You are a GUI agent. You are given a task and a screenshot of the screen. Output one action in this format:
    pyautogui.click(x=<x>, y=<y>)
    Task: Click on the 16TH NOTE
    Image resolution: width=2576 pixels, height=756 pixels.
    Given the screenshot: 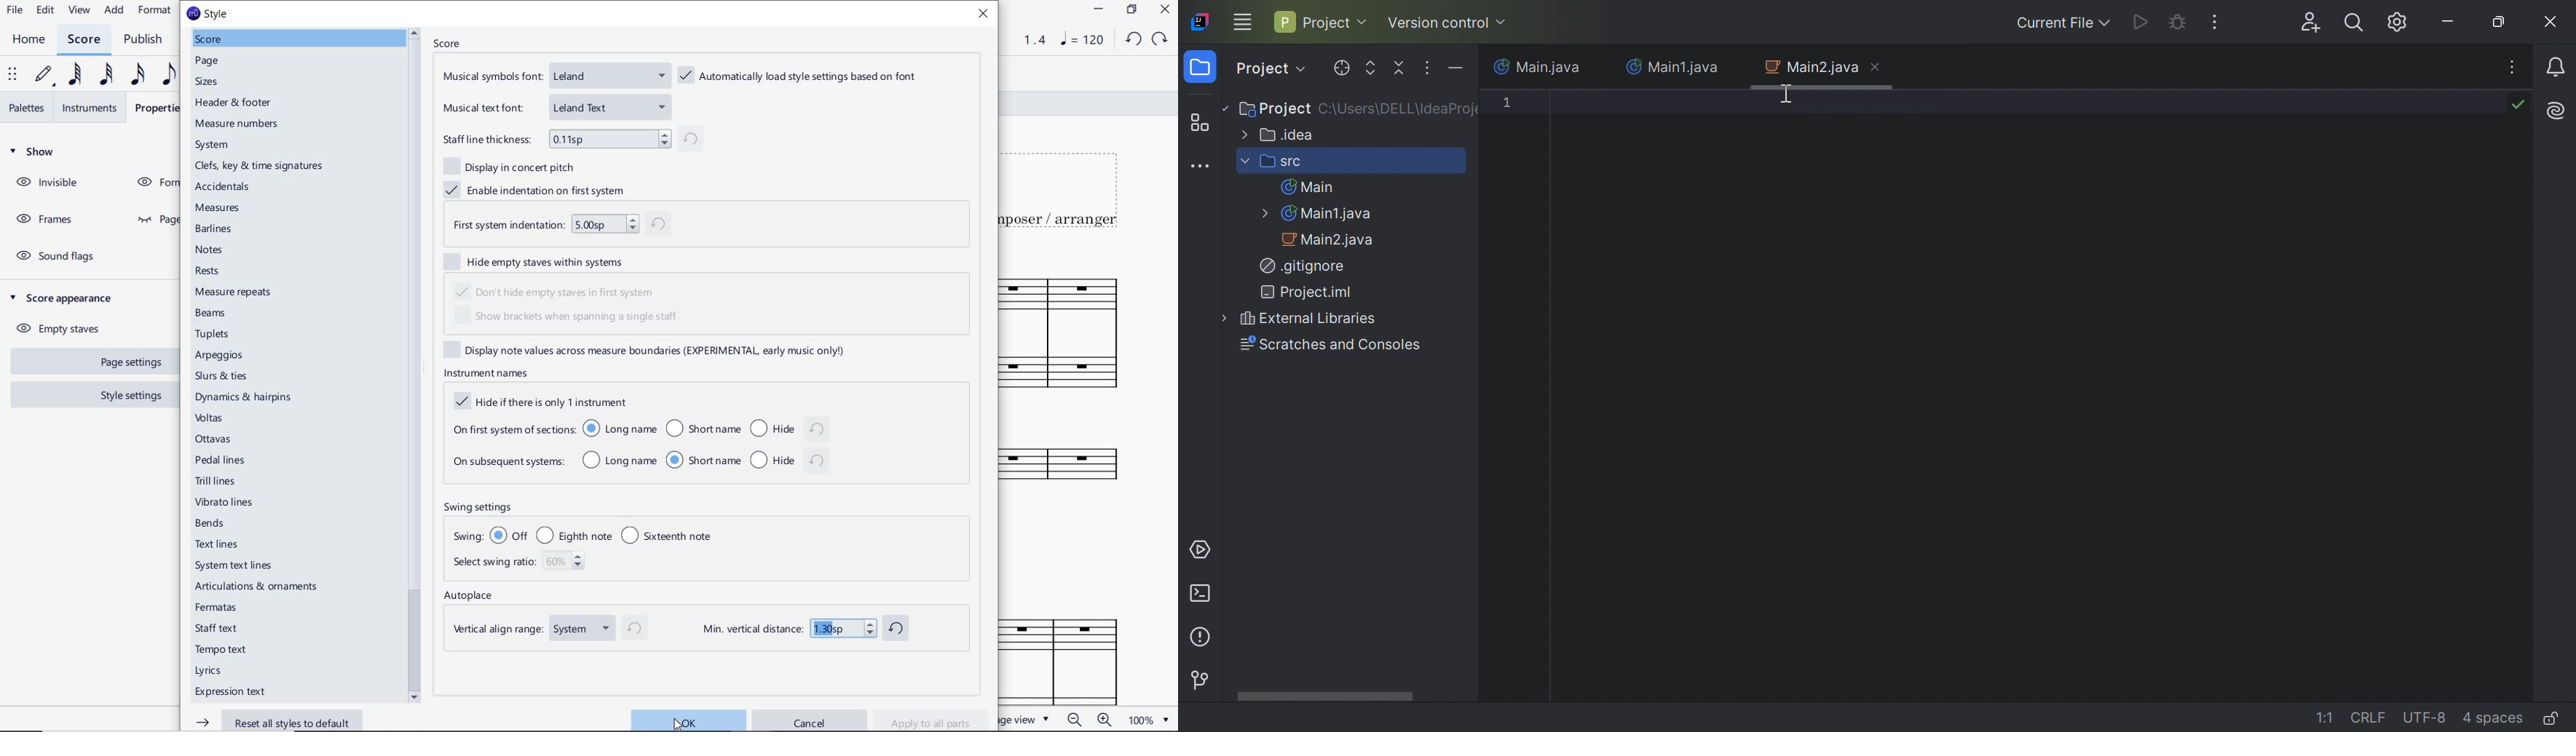 What is the action you would take?
    pyautogui.click(x=138, y=75)
    